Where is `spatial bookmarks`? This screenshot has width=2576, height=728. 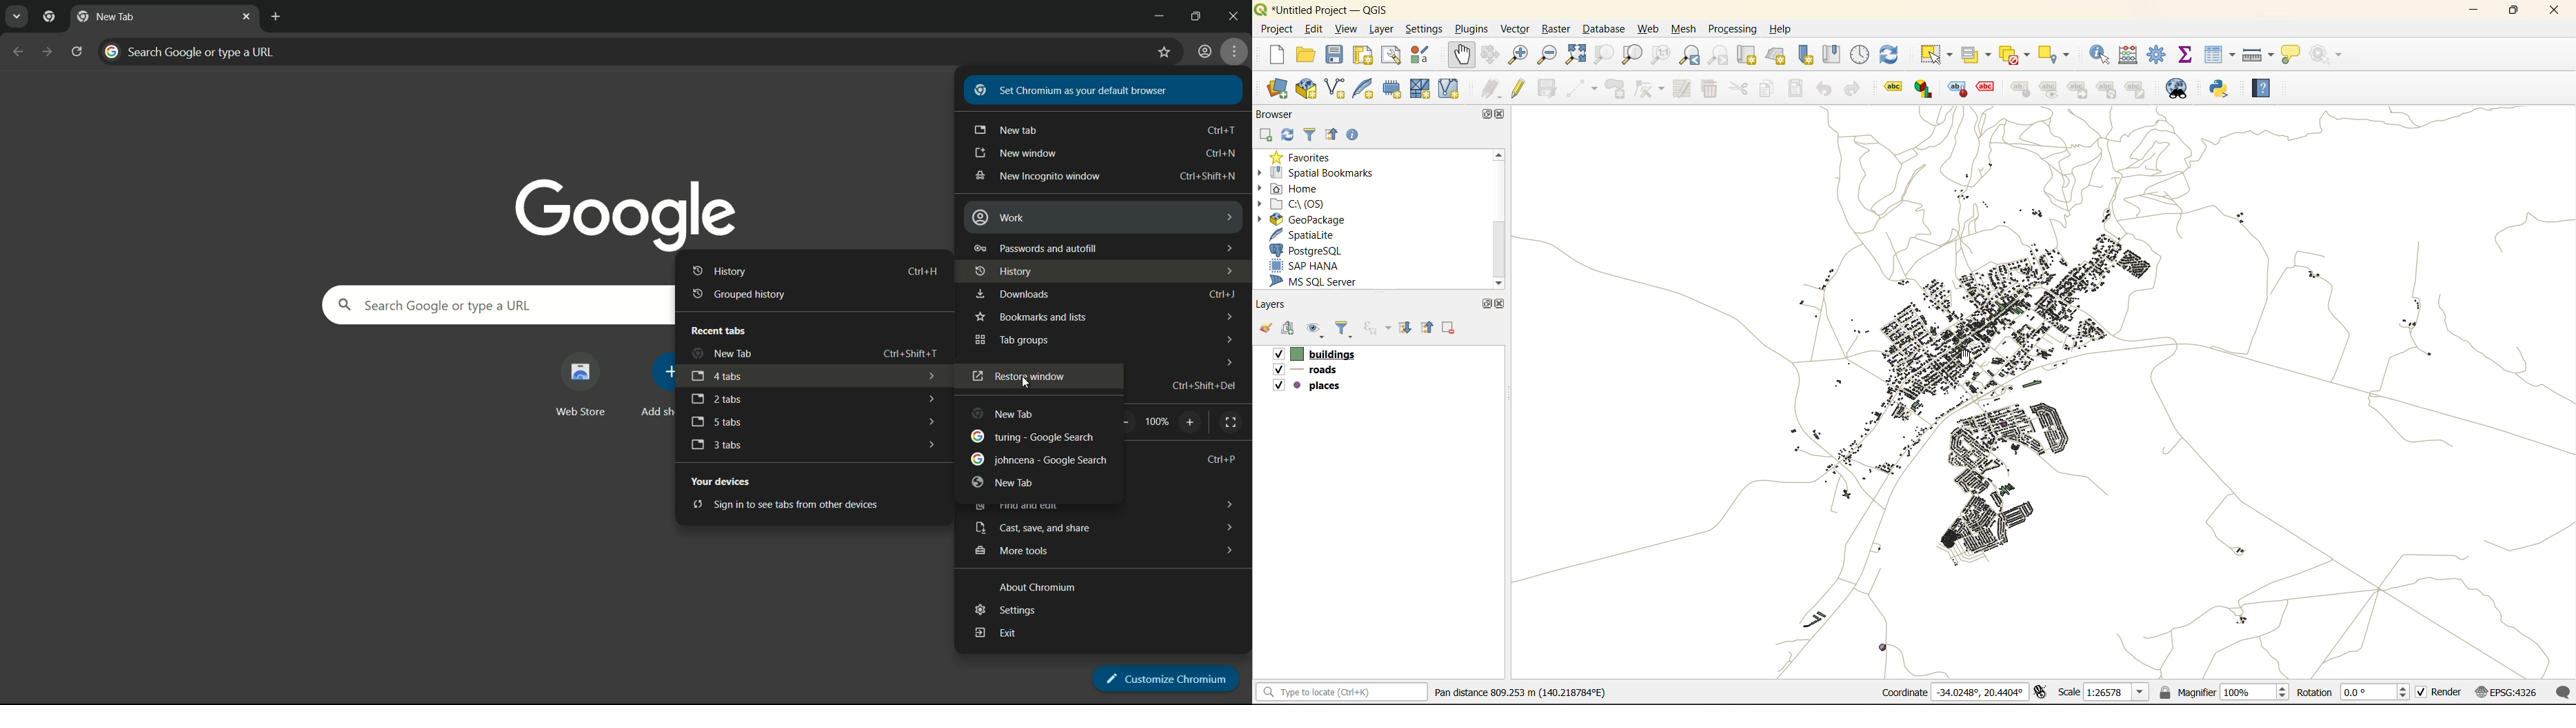 spatial bookmarks is located at coordinates (1327, 173).